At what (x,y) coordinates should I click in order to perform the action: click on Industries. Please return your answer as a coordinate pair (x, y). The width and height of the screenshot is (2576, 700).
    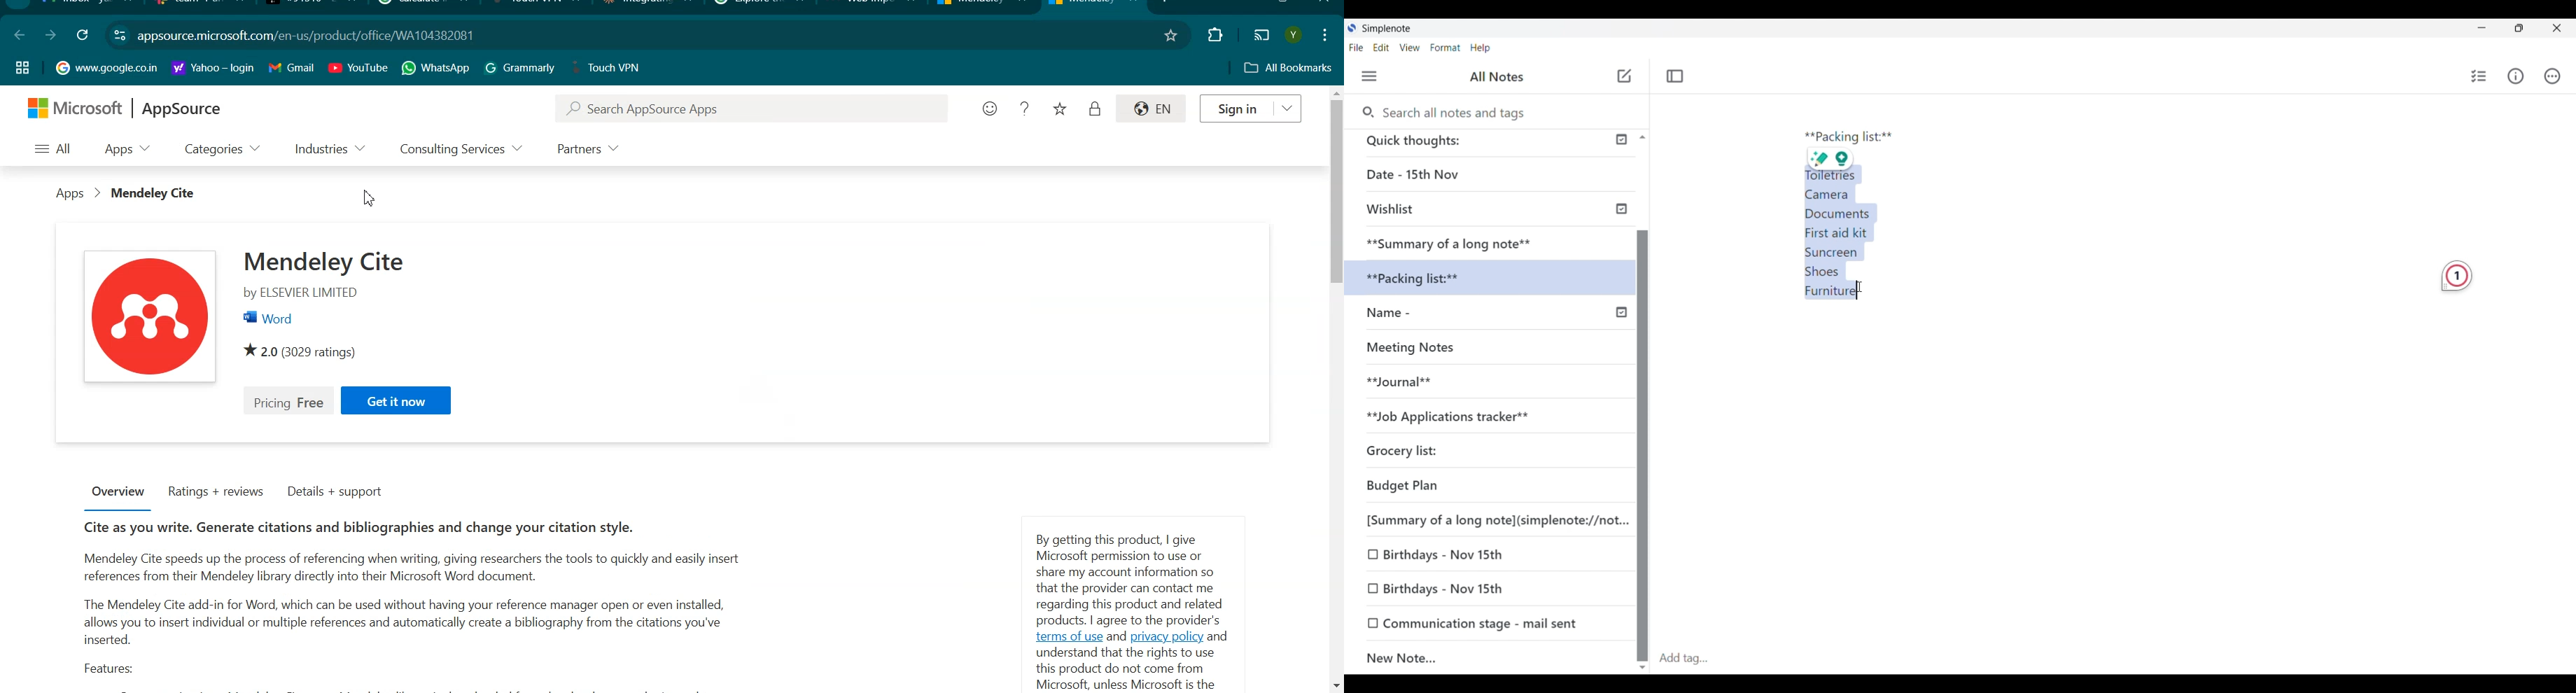
    Looking at the image, I should click on (331, 150).